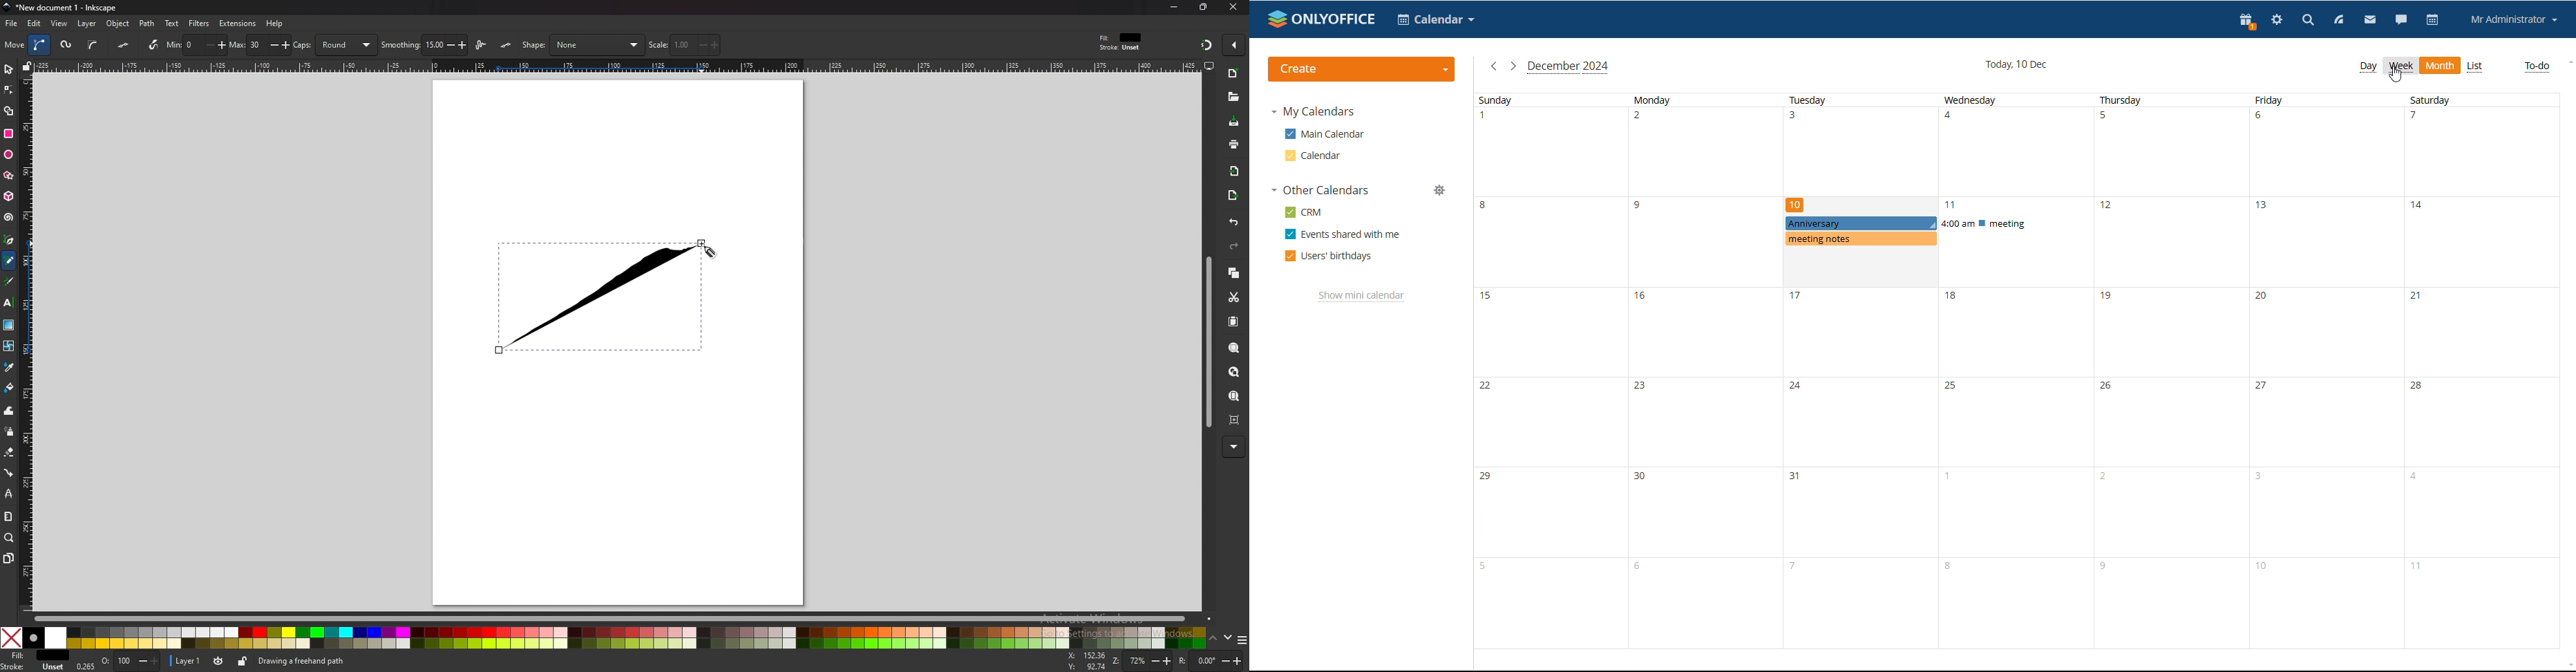 The image size is (2576, 672). I want to click on display view, so click(1209, 66).